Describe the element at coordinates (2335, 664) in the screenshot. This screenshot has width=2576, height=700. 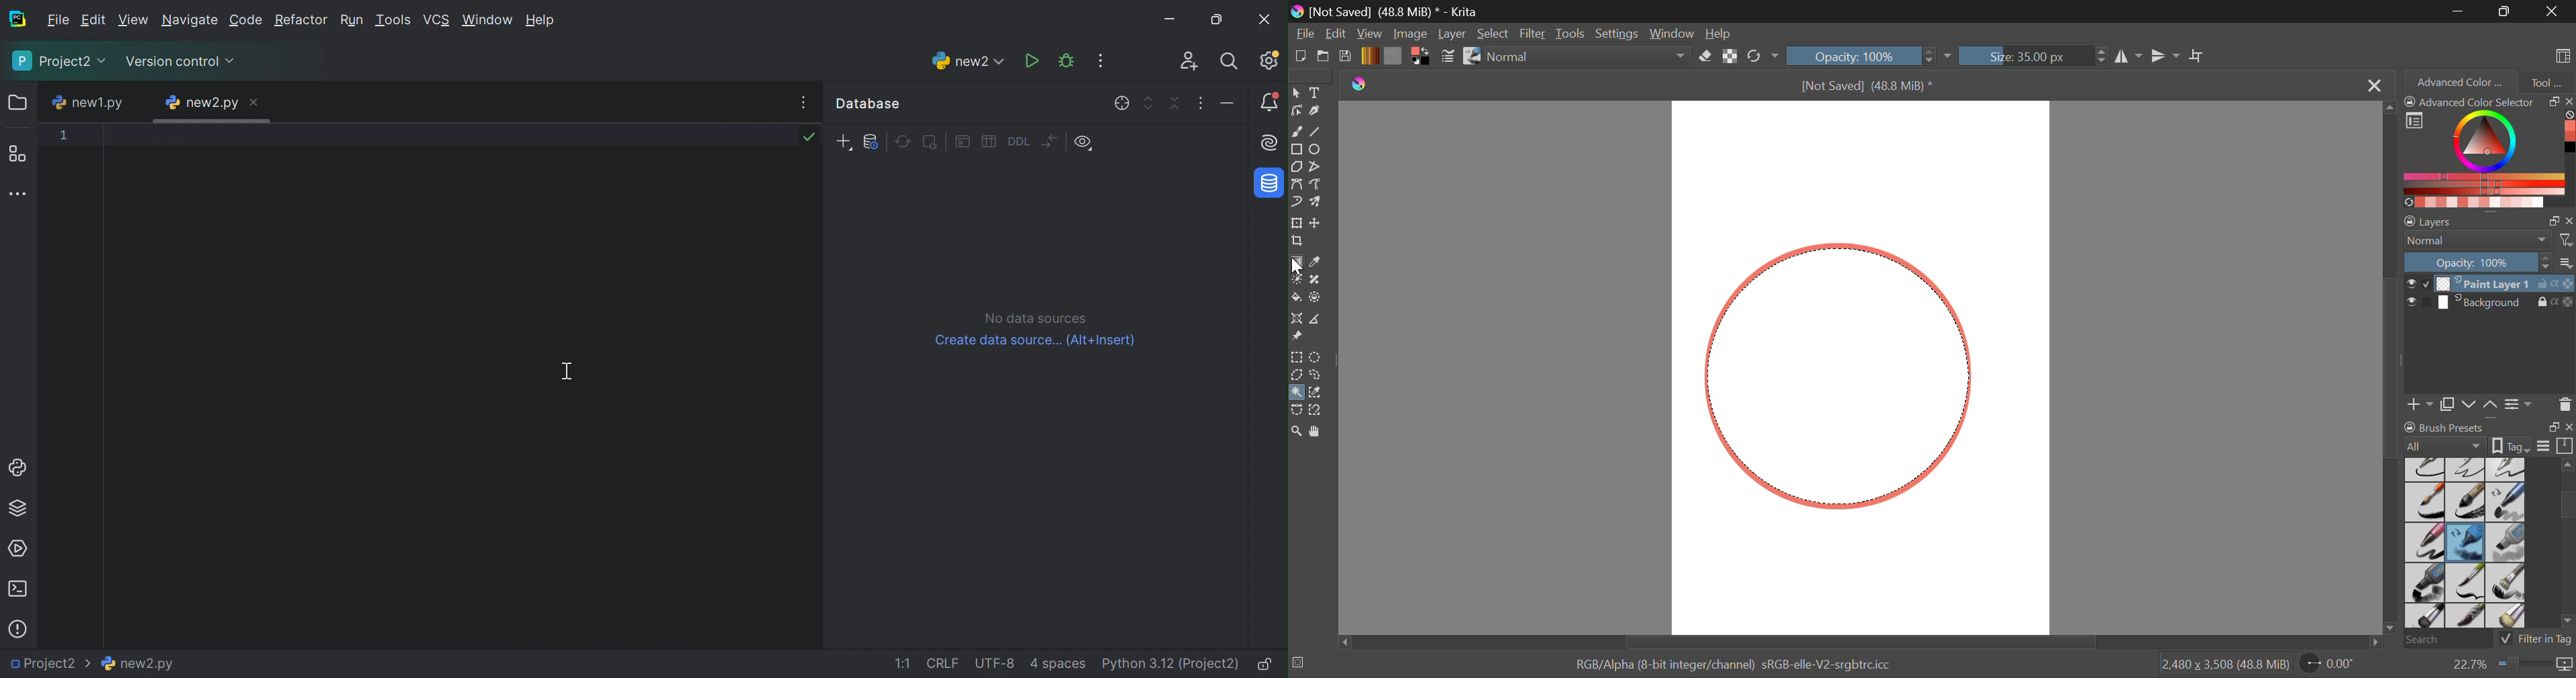
I see `Sheet Rotation` at that location.